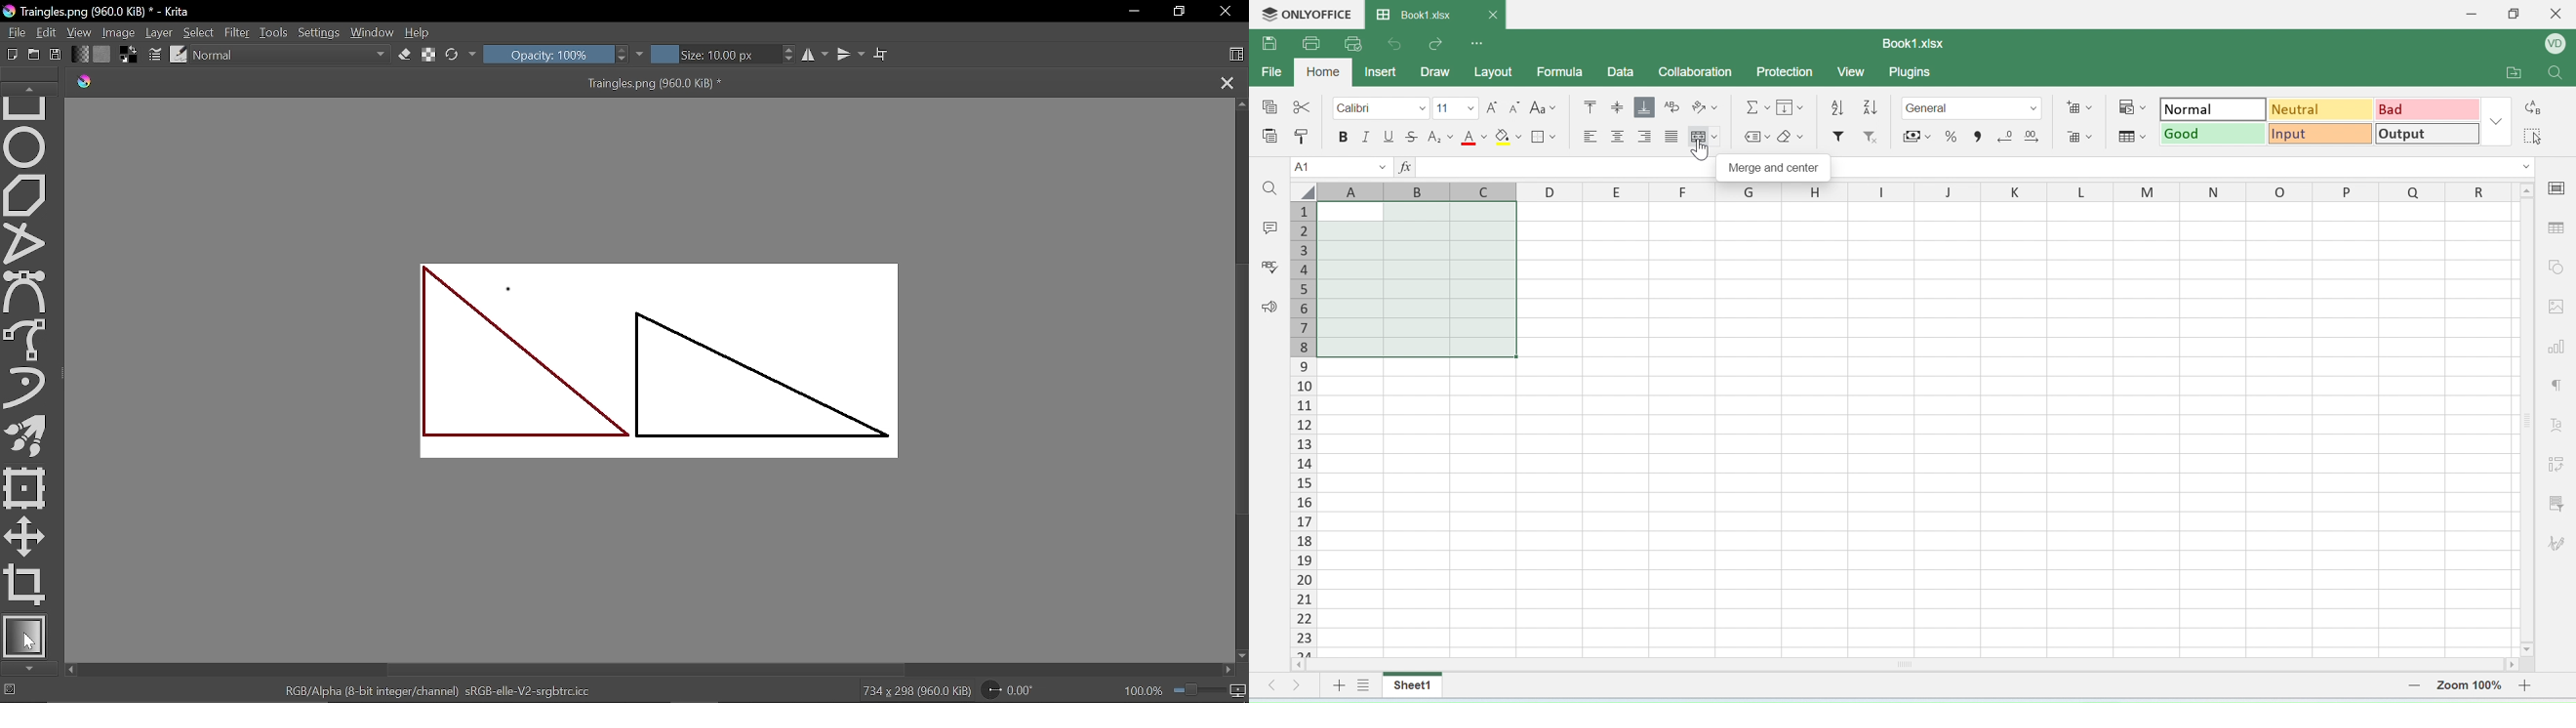  What do you see at coordinates (2319, 109) in the screenshot?
I see `neutral` at bounding box center [2319, 109].